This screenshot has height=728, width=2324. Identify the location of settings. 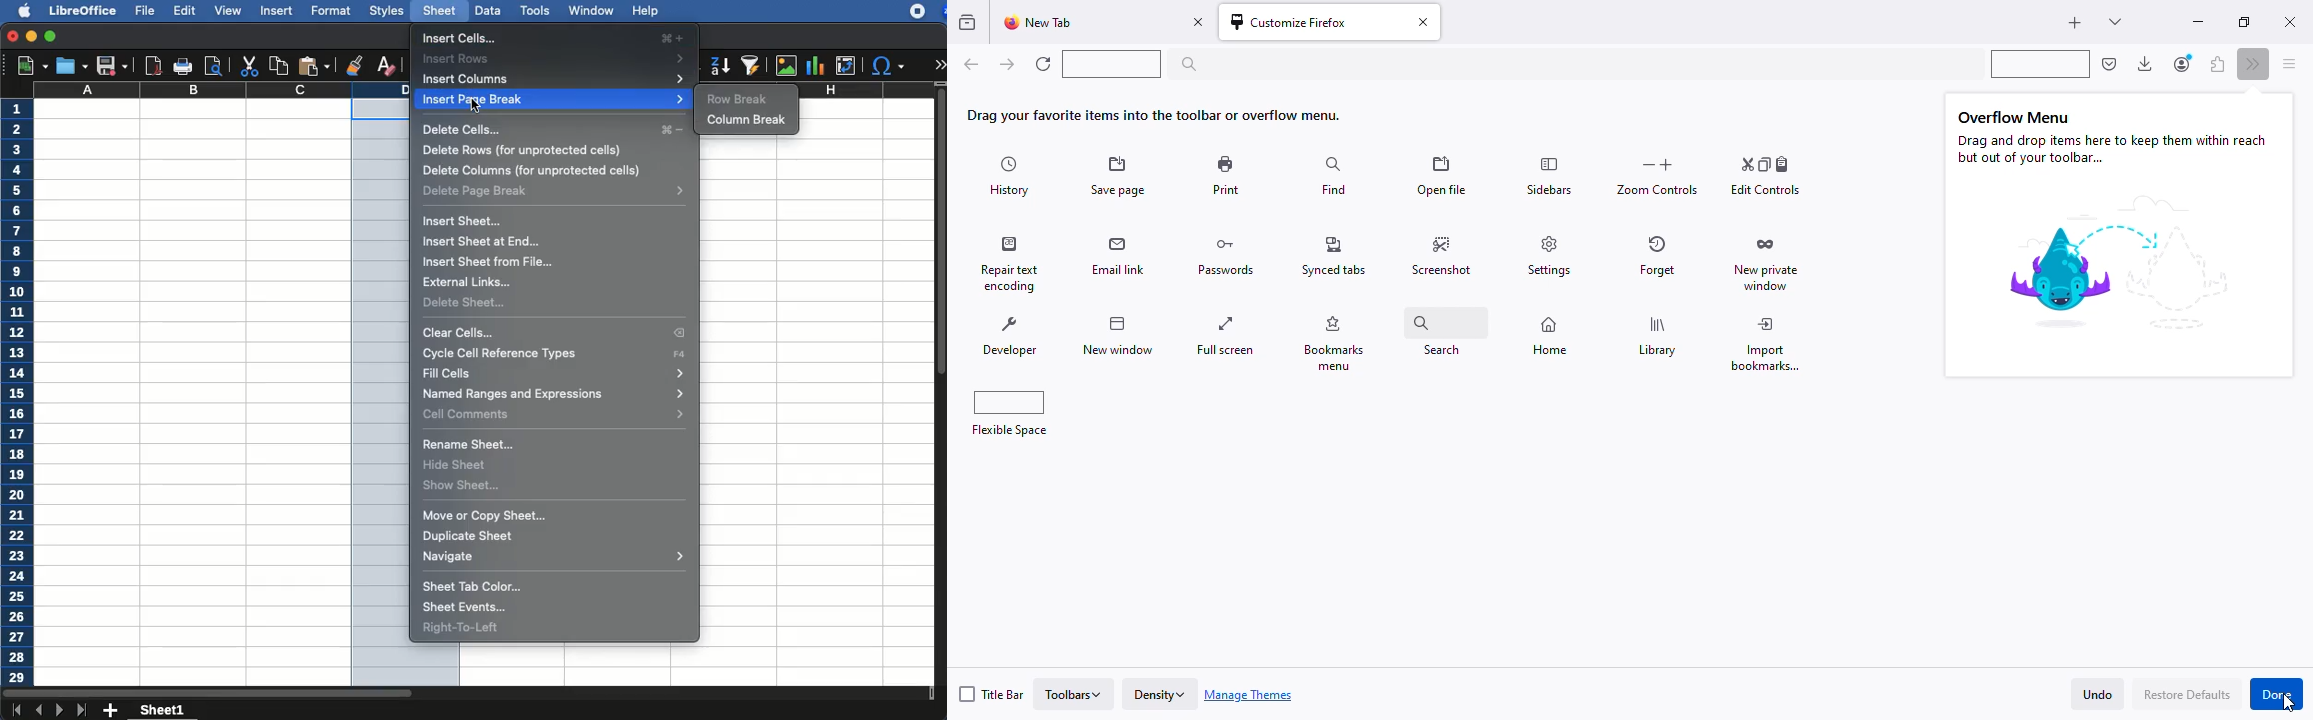
(1550, 257).